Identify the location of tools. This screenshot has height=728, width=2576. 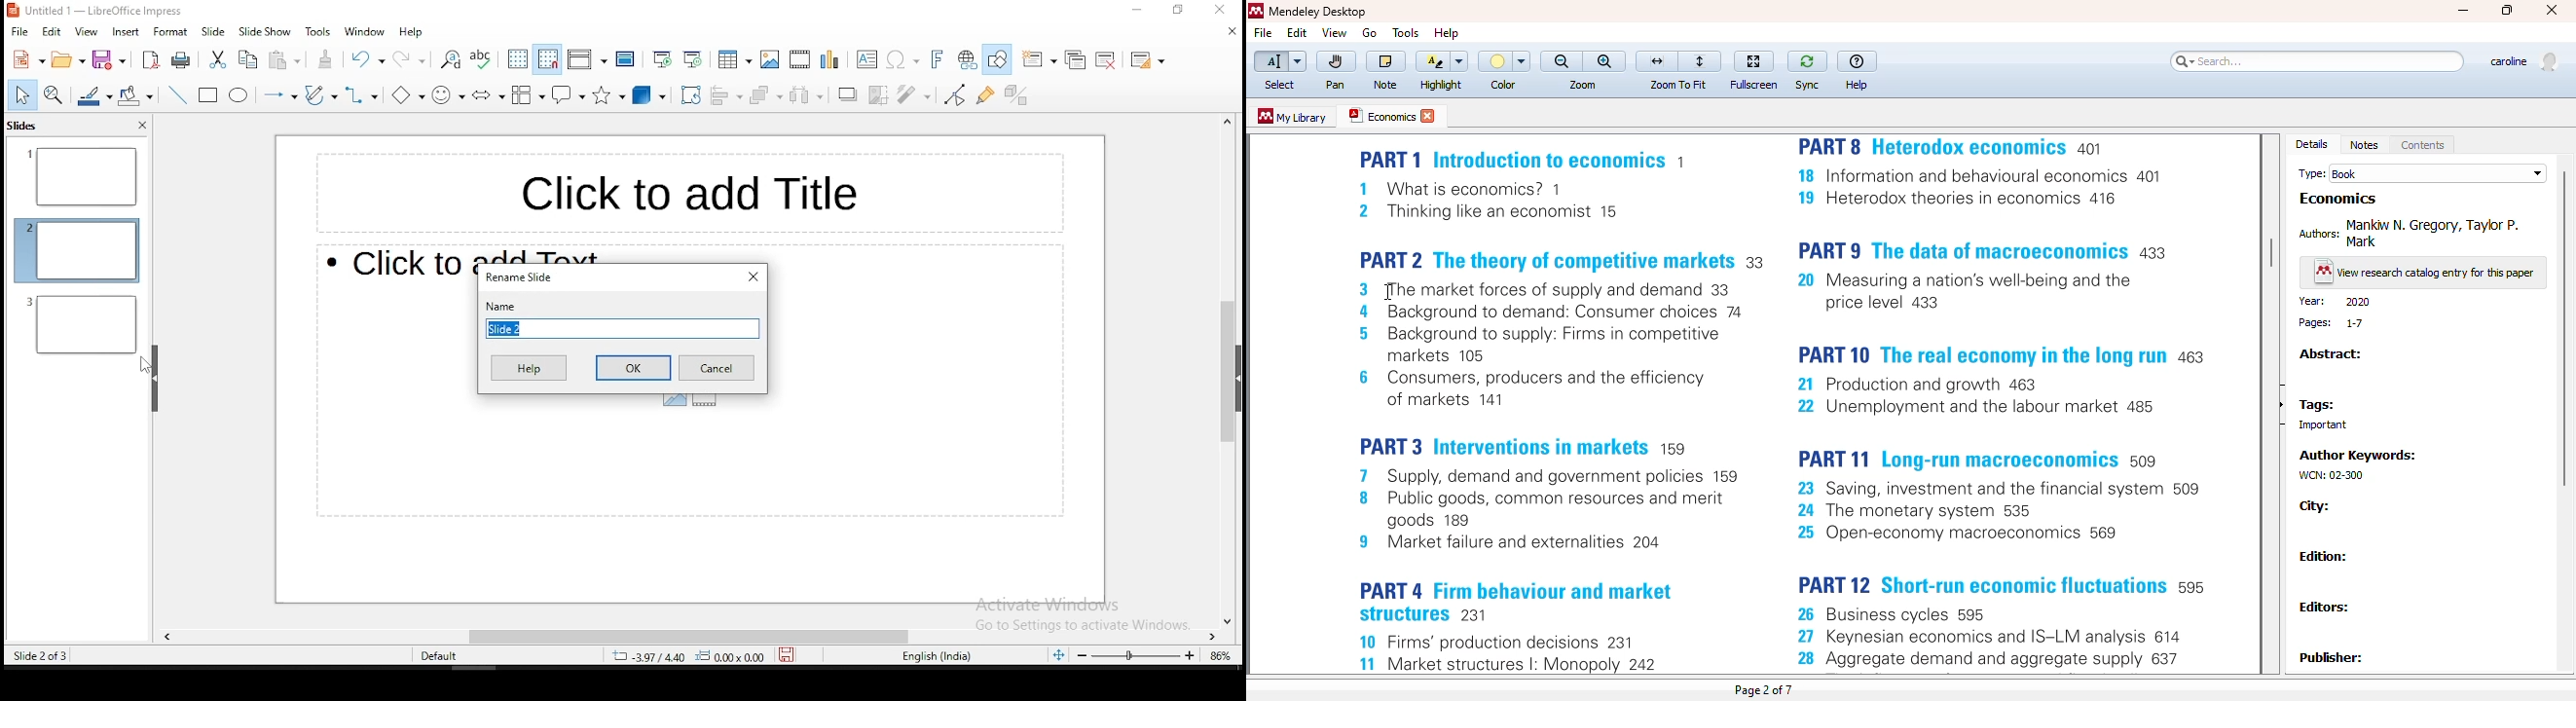
(316, 31).